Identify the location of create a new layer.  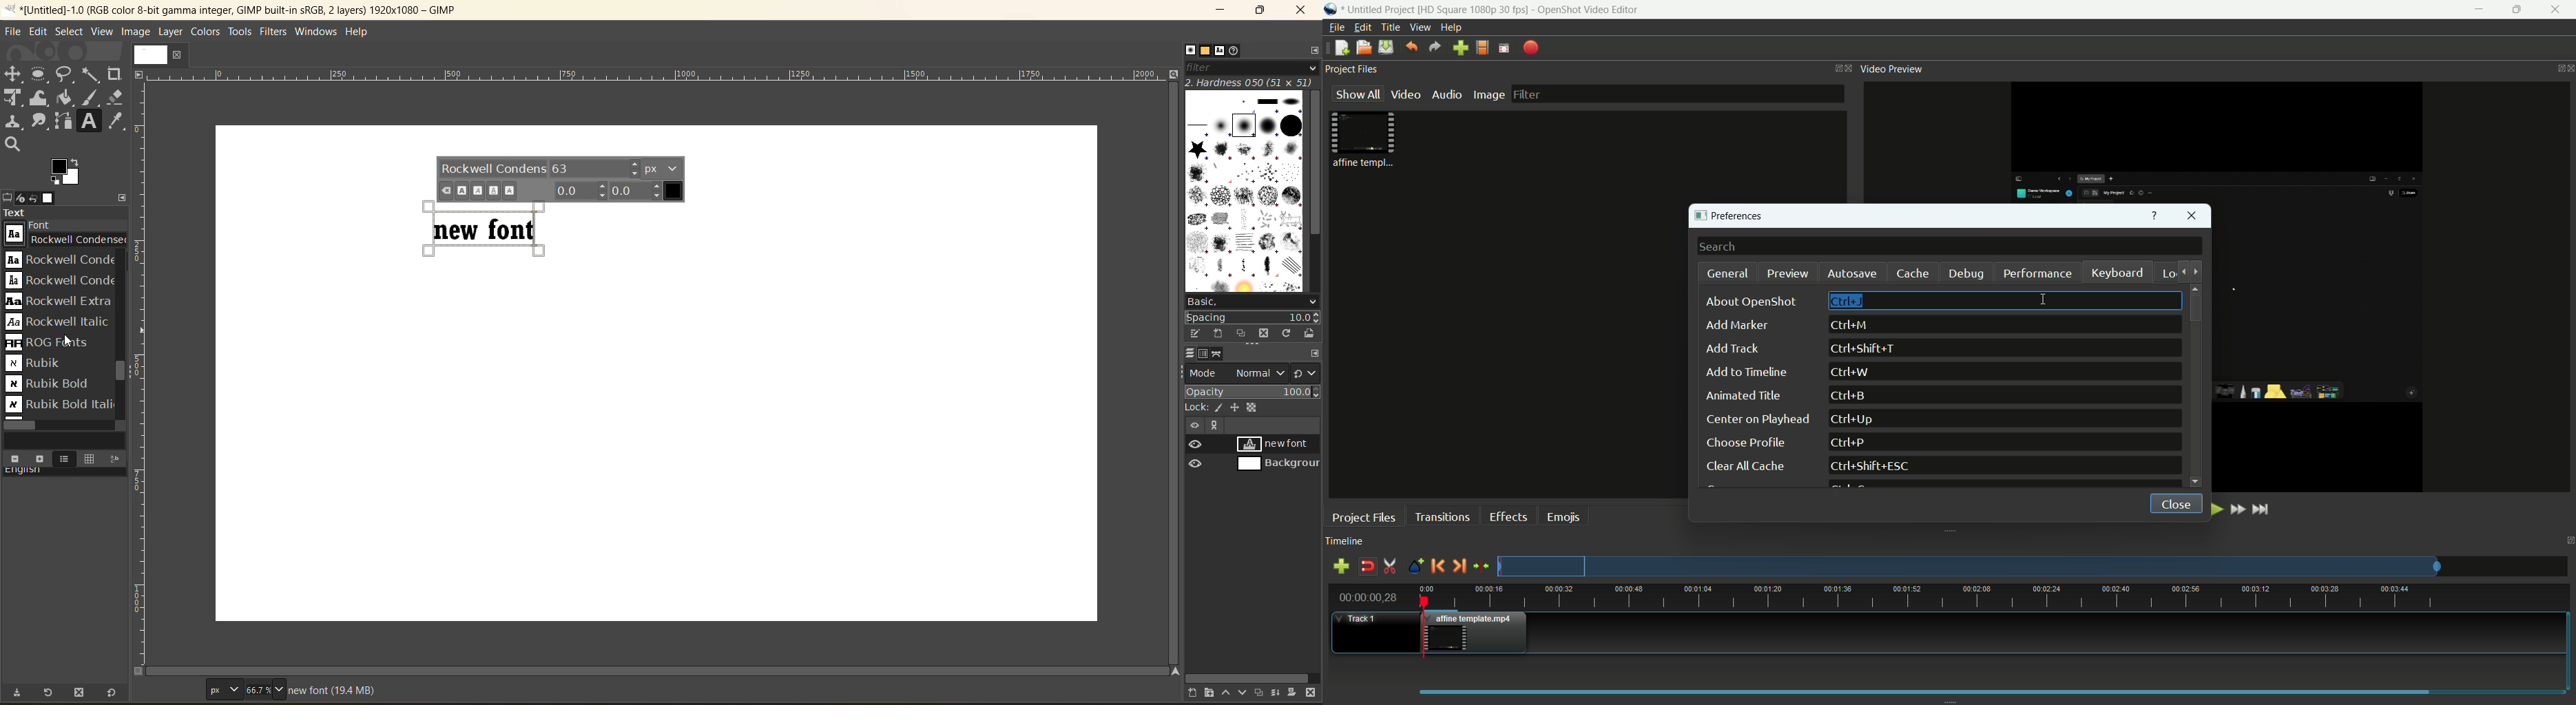
(1198, 693).